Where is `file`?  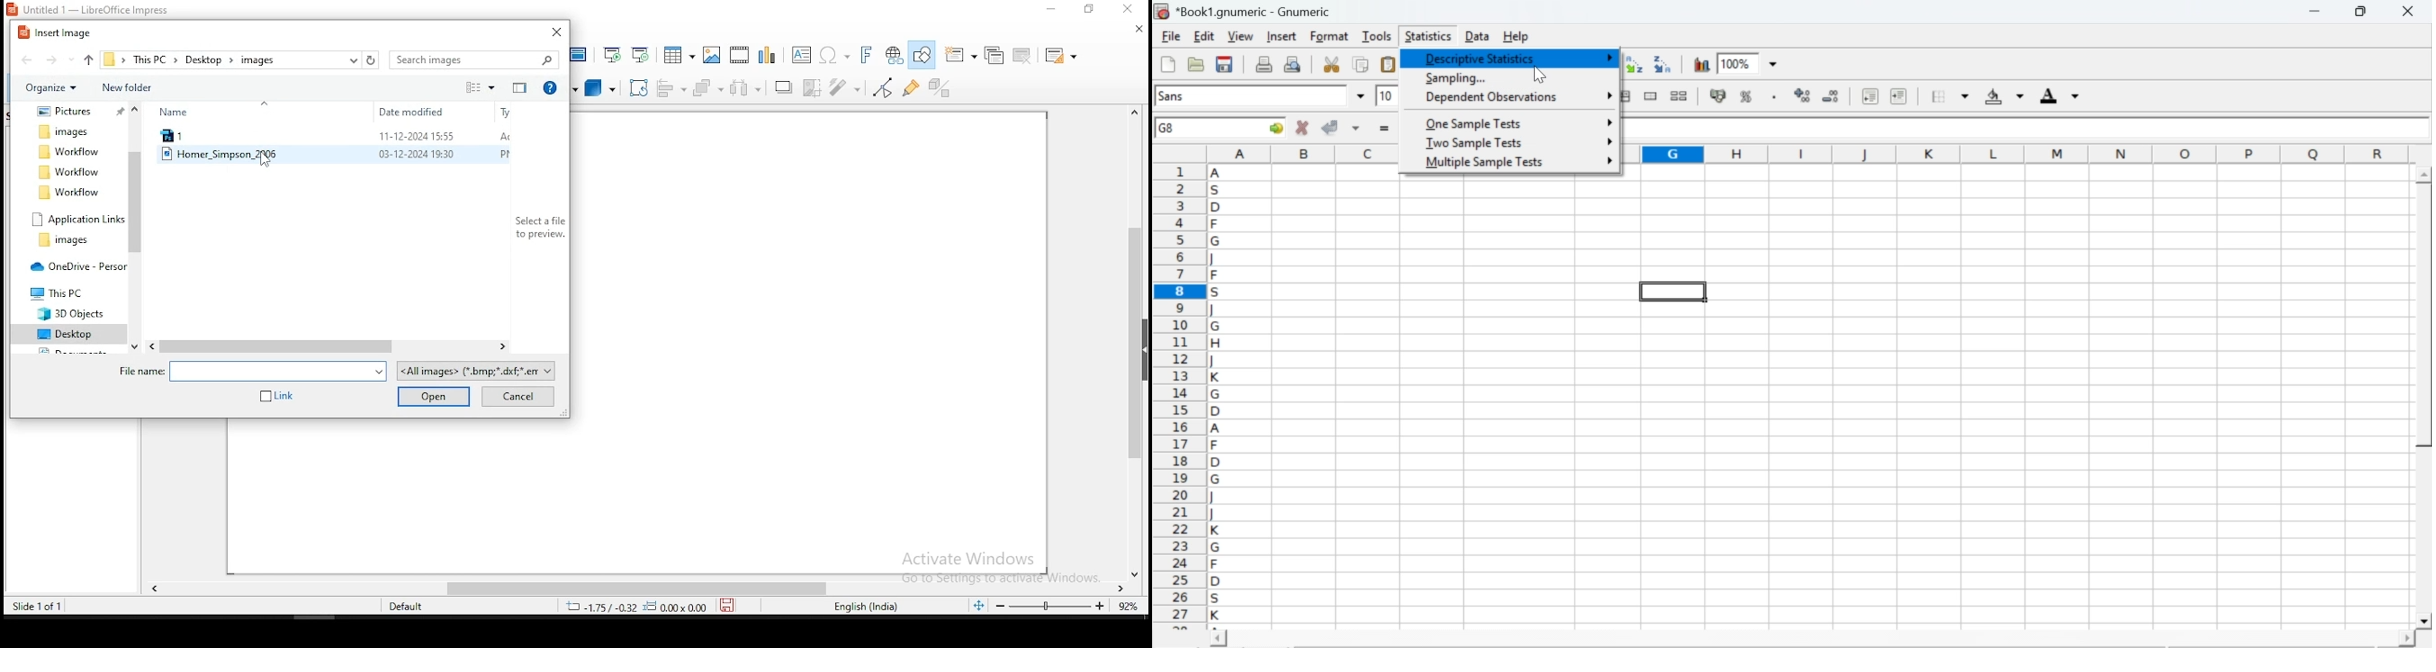
file is located at coordinates (197, 137).